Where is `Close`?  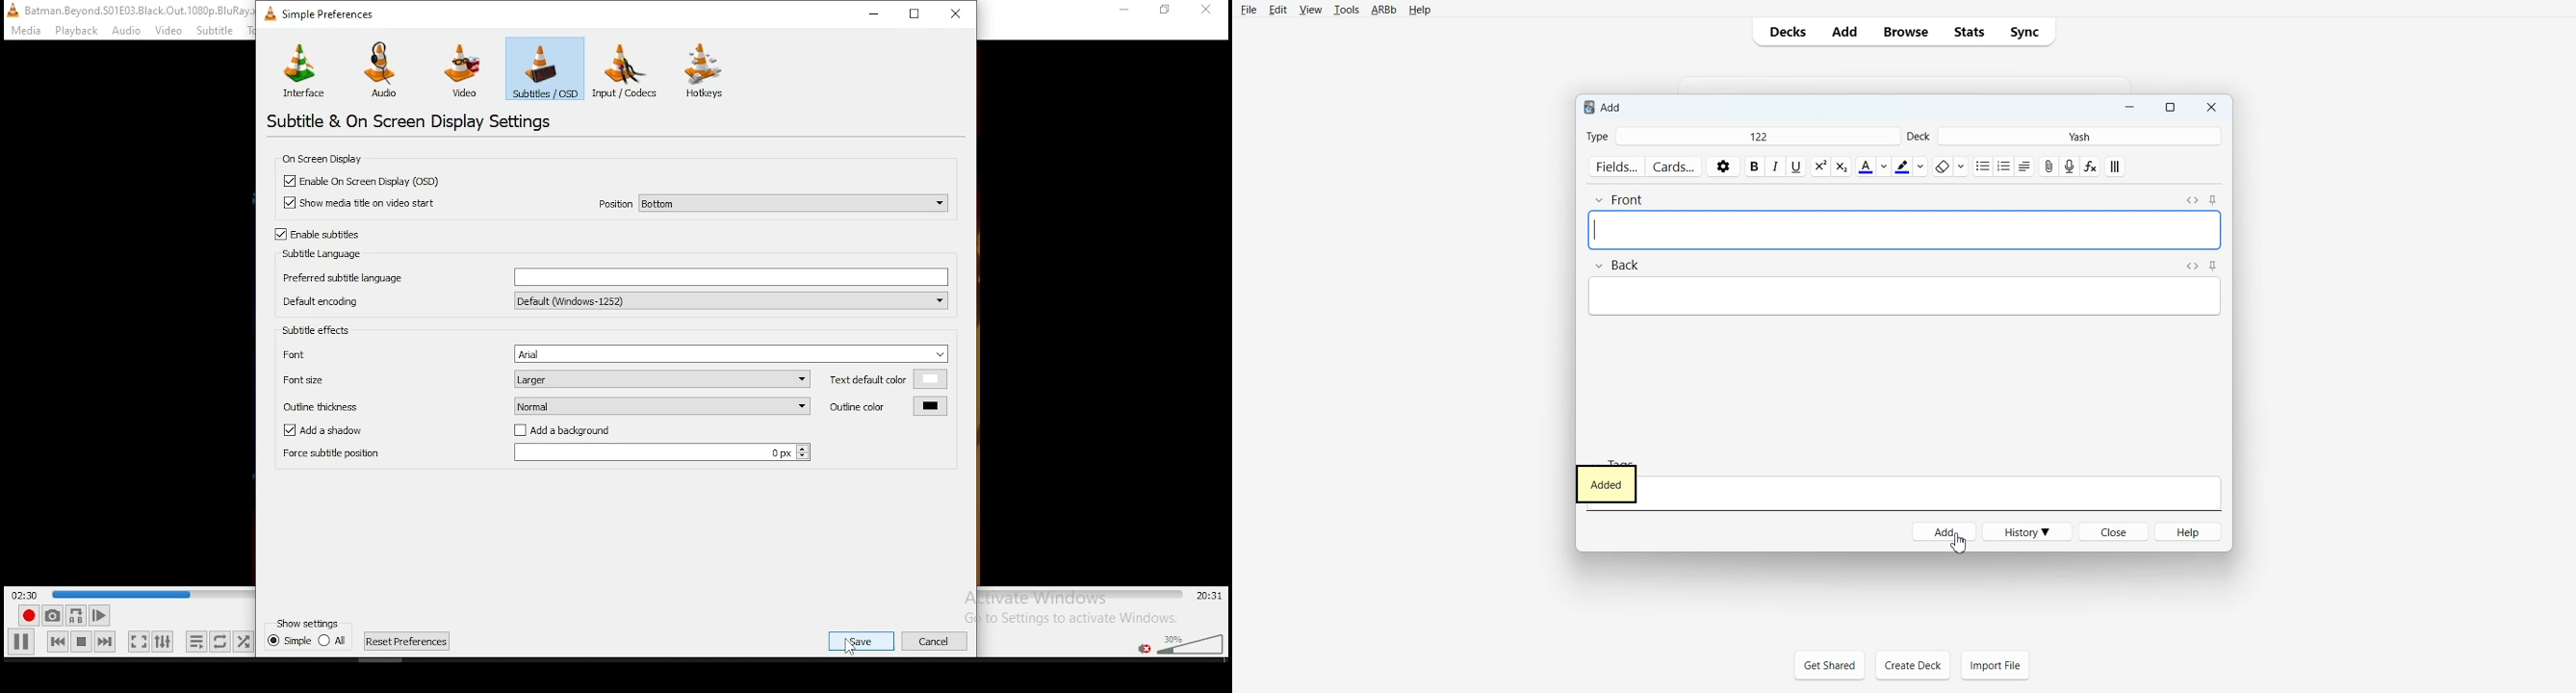 Close is located at coordinates (2210, 107).